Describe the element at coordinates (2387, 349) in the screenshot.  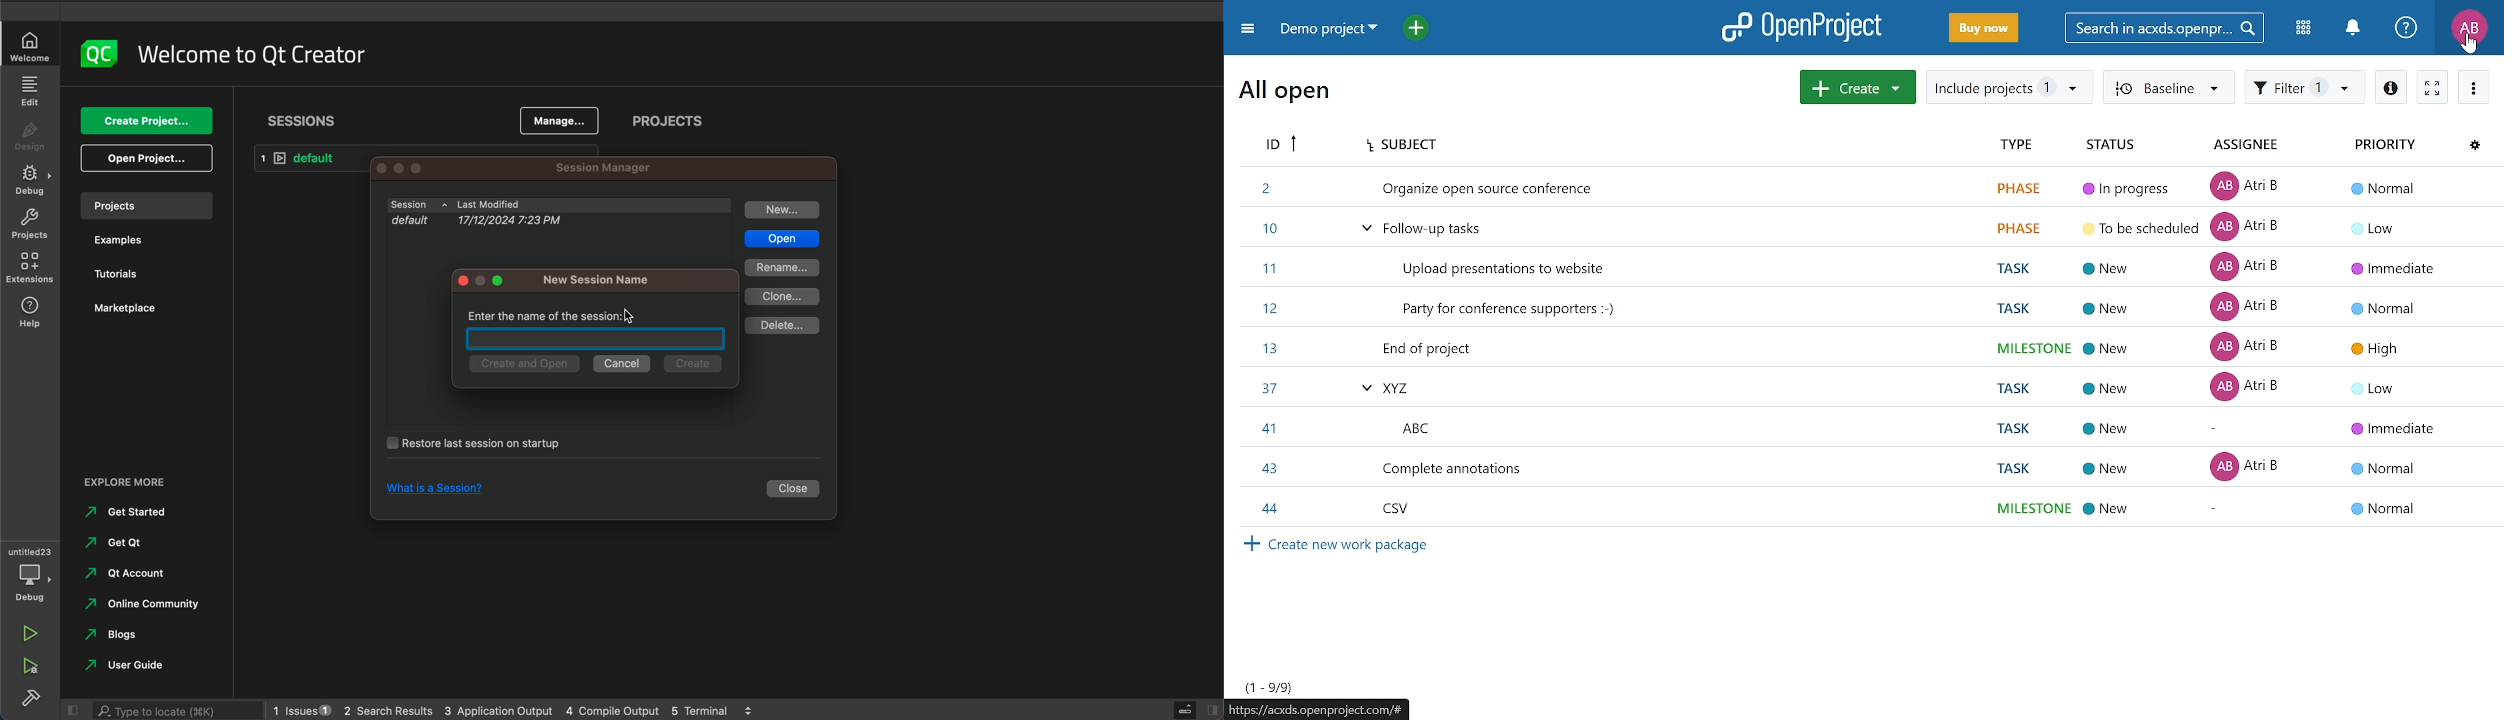
I see `task priority` at that location.